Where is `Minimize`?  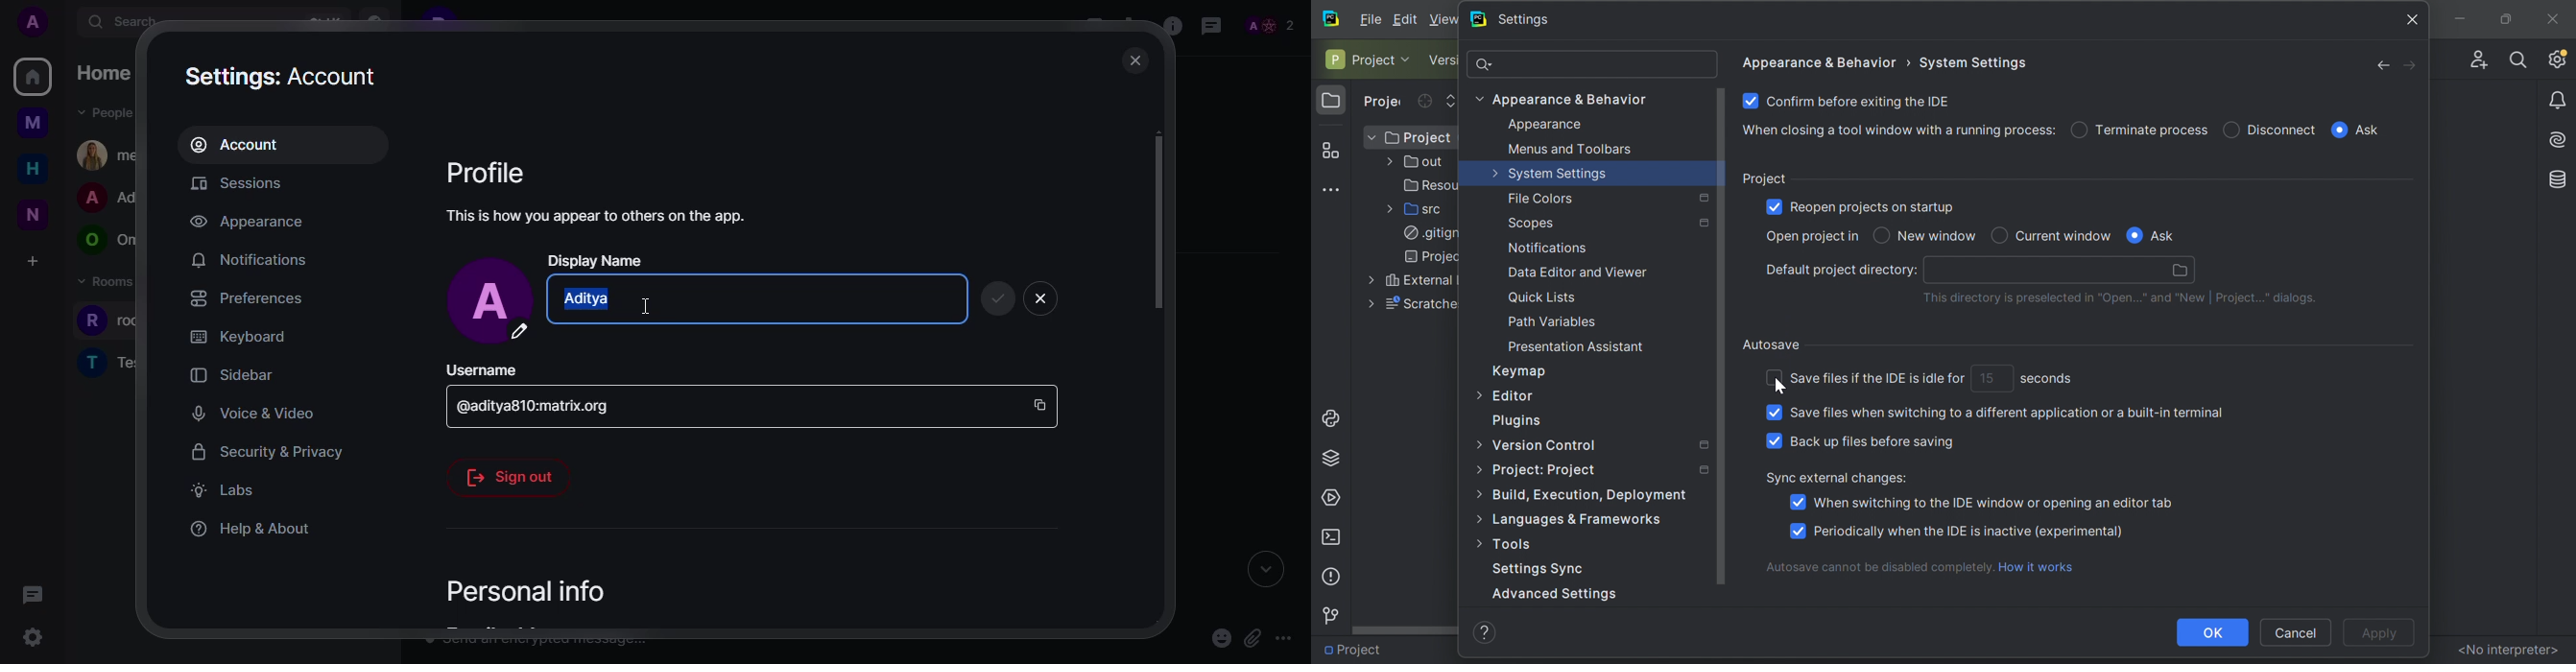
Minimize is located at coordinates (2457, 18).